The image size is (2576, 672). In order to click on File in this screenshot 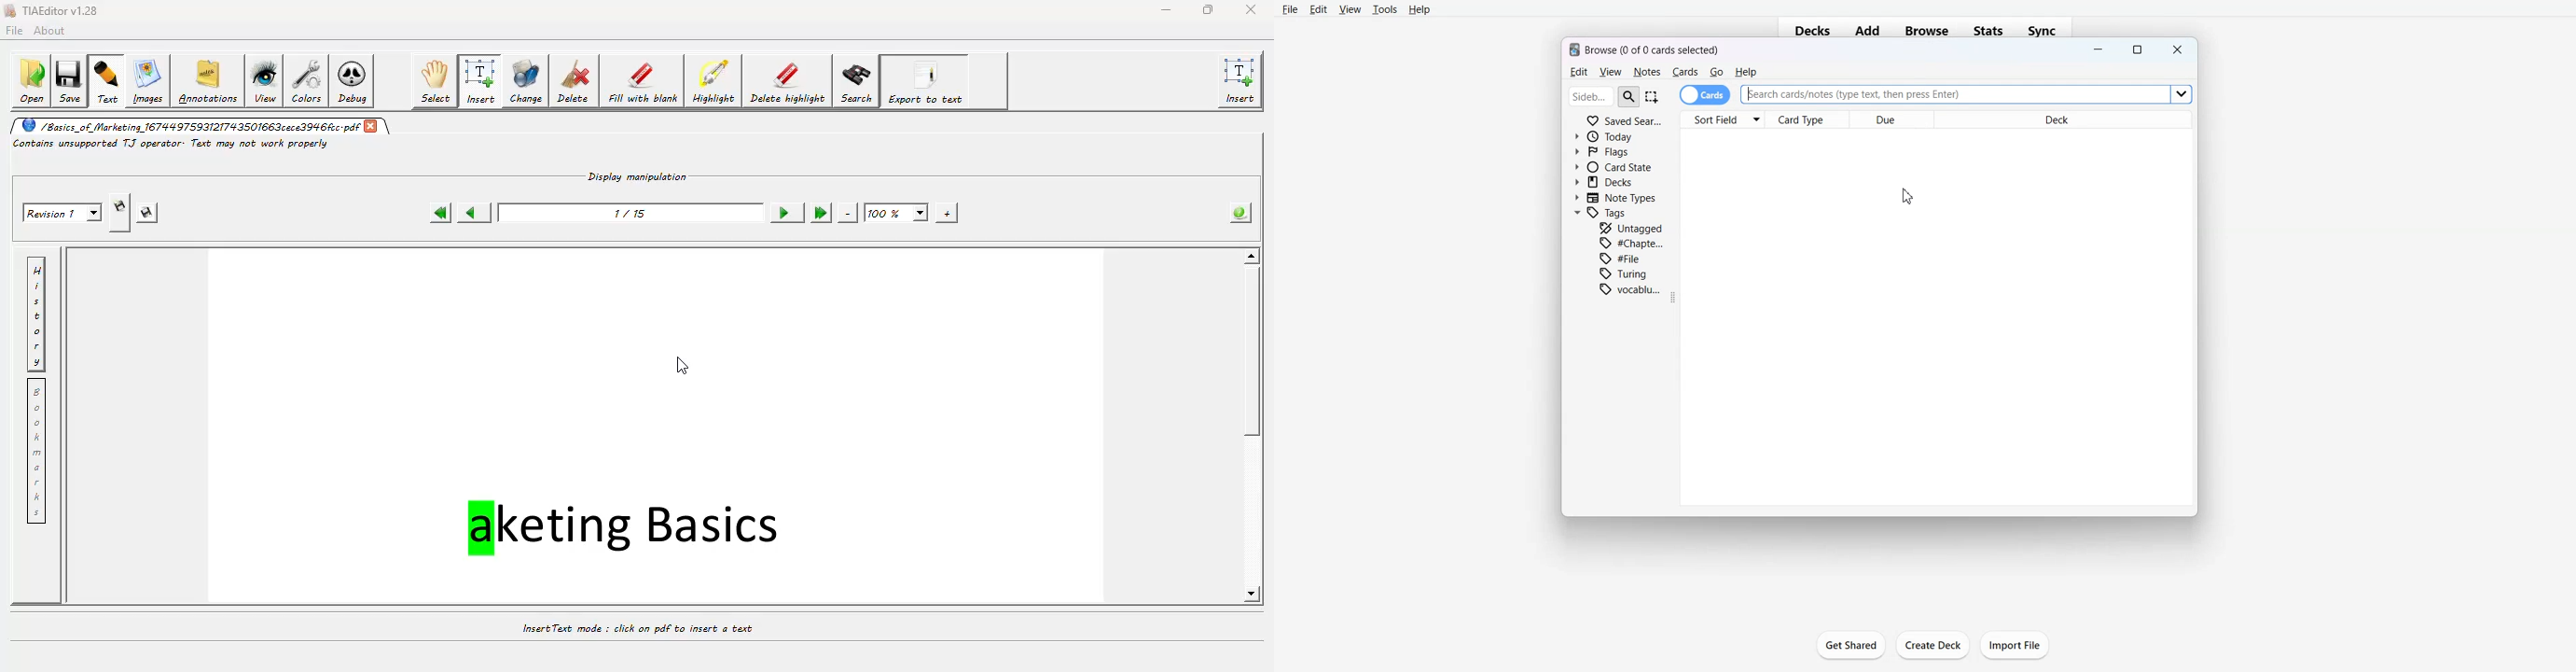, I will do `click(1290, 9)`.